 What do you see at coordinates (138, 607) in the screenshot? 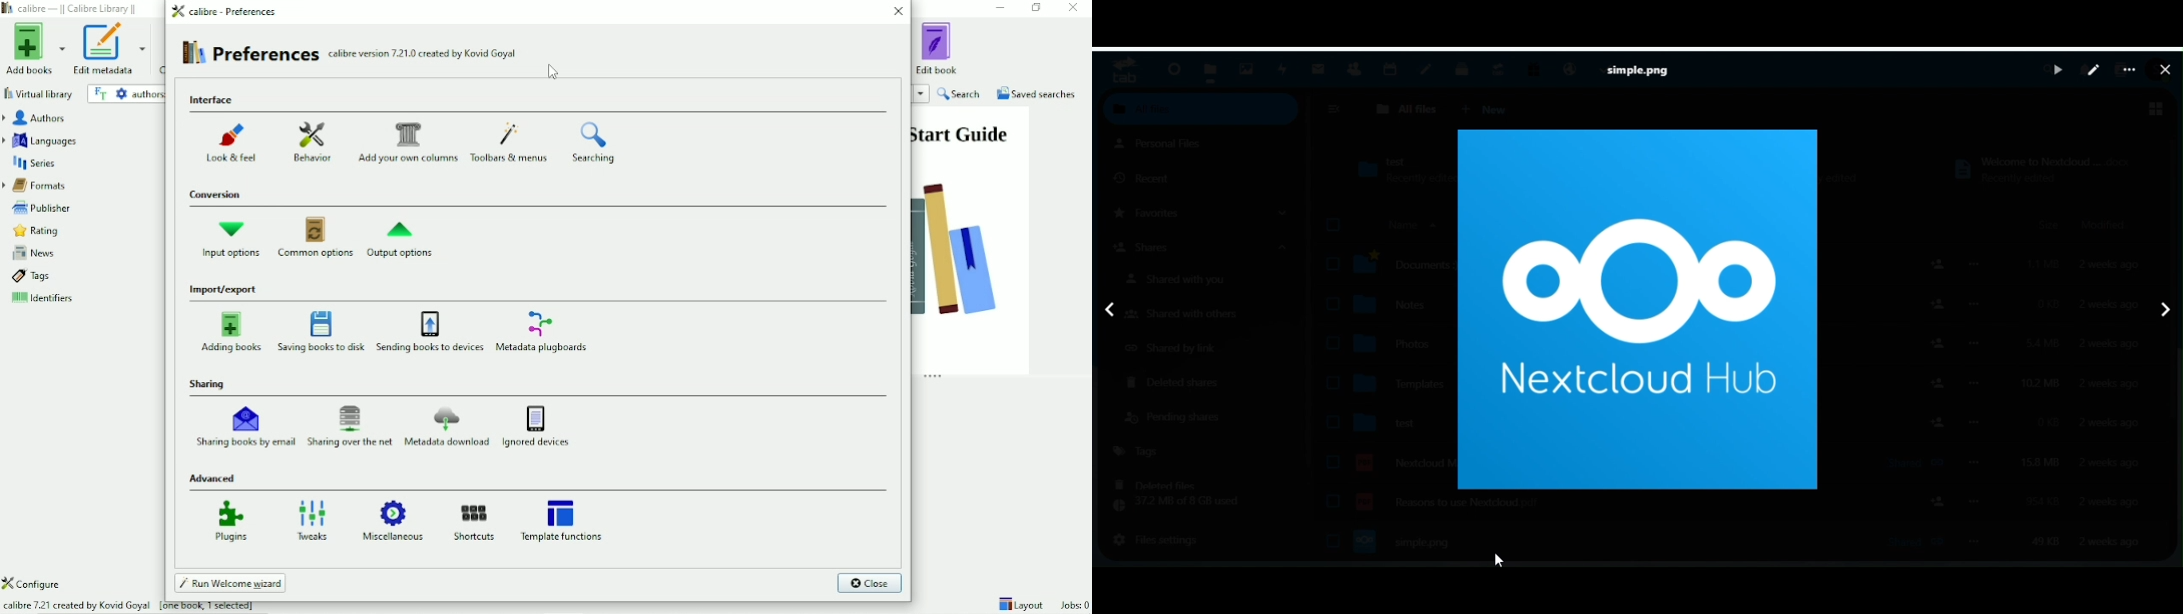
I see `calibre 7.21 created by Kovid Goyal      [one book, 1 selected]` at bounding box center [138, 607].